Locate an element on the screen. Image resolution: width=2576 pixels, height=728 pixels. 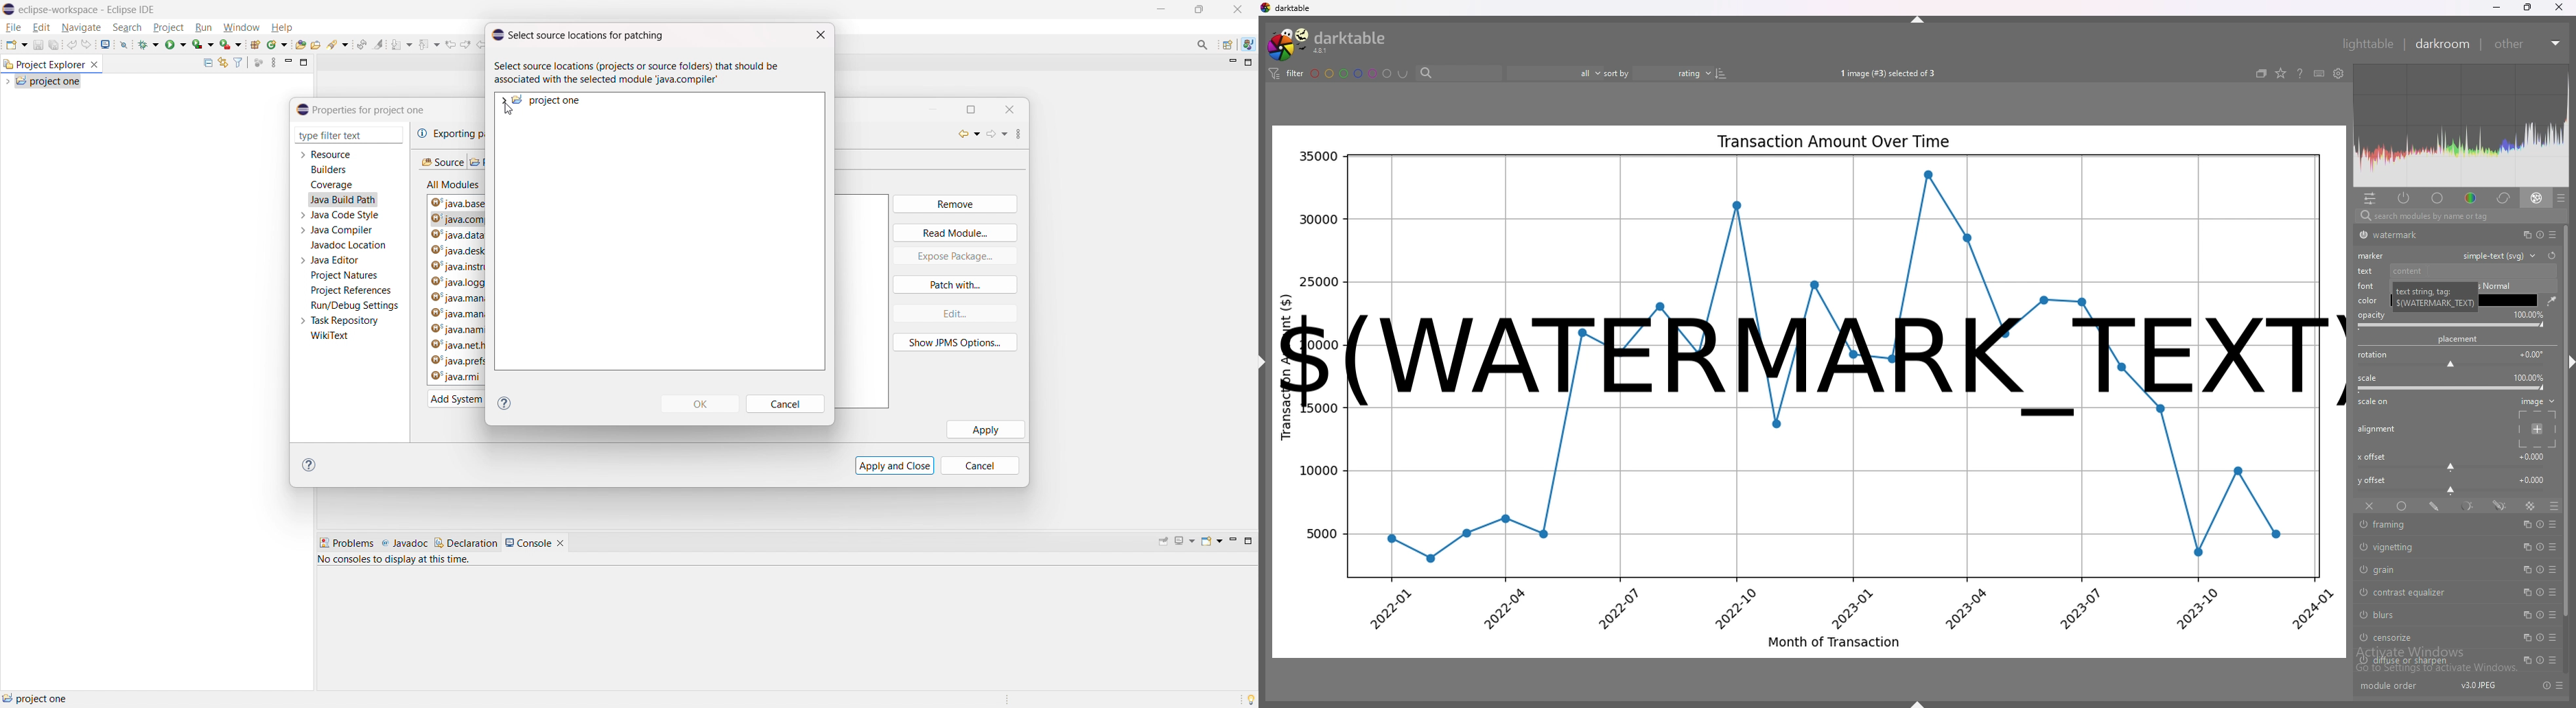
type filter text is located at coordinates (340, 136).